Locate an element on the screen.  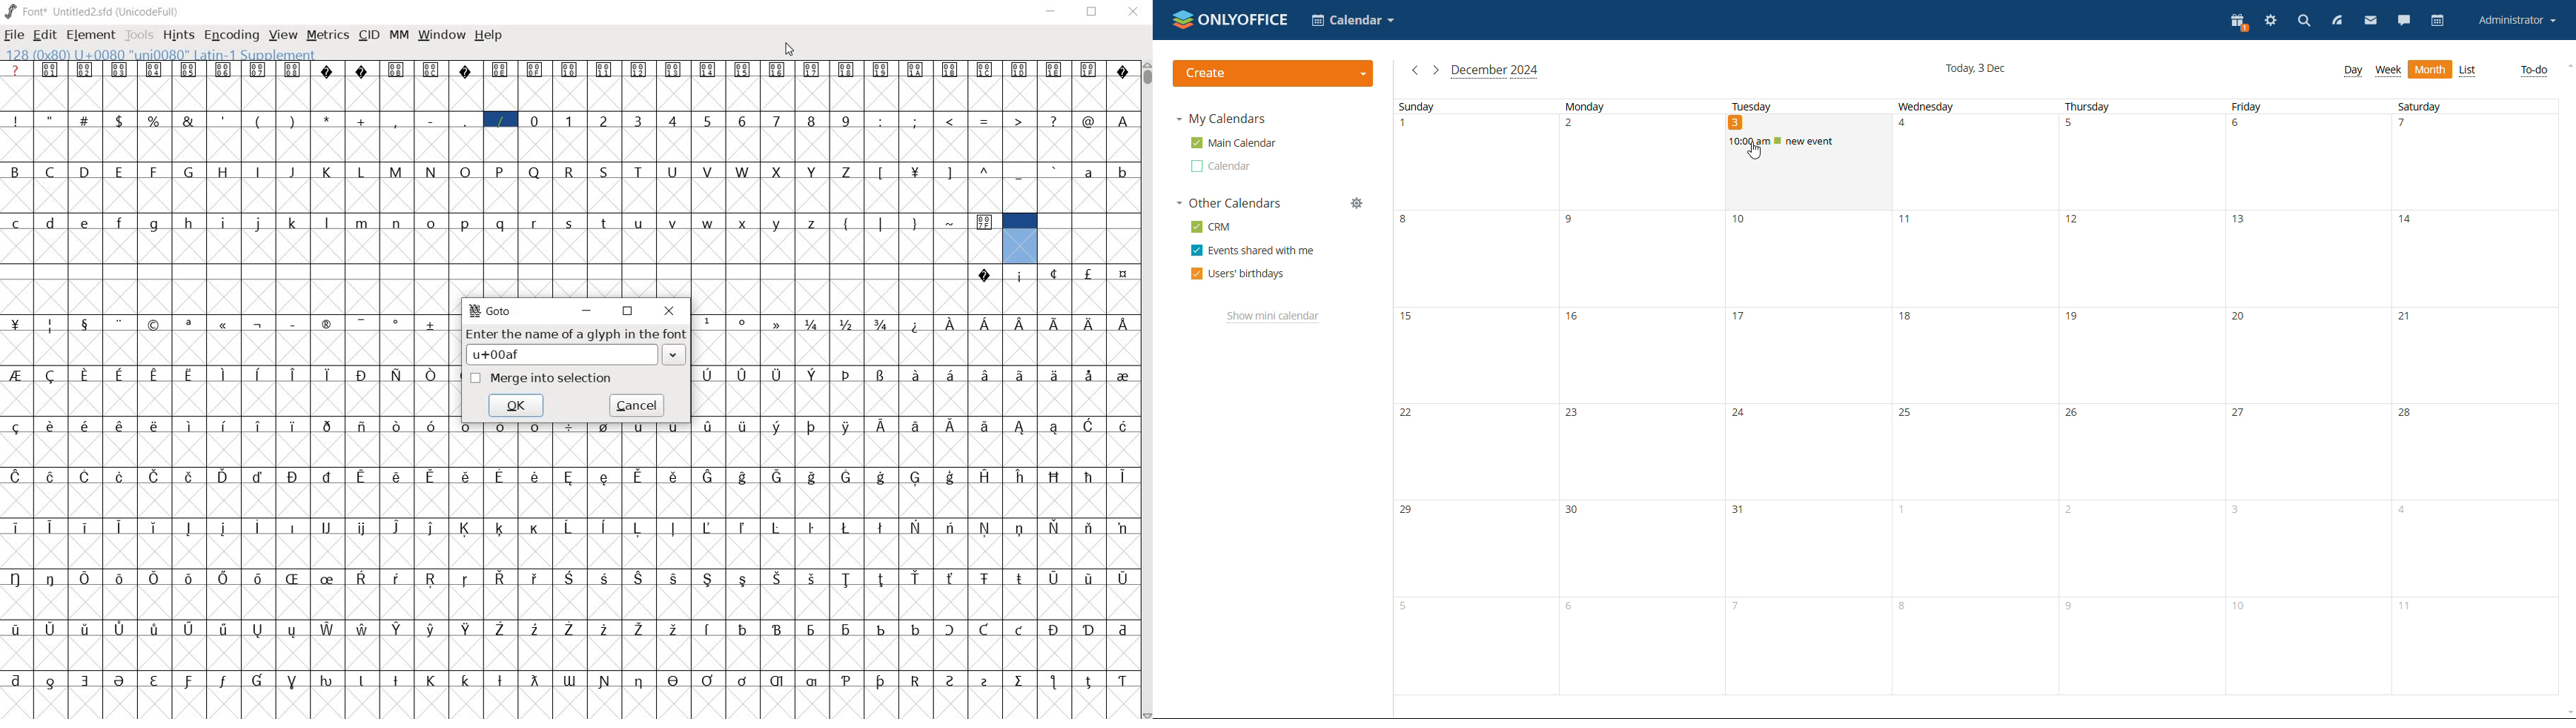
Symbol is located at coordinates (499, 528).